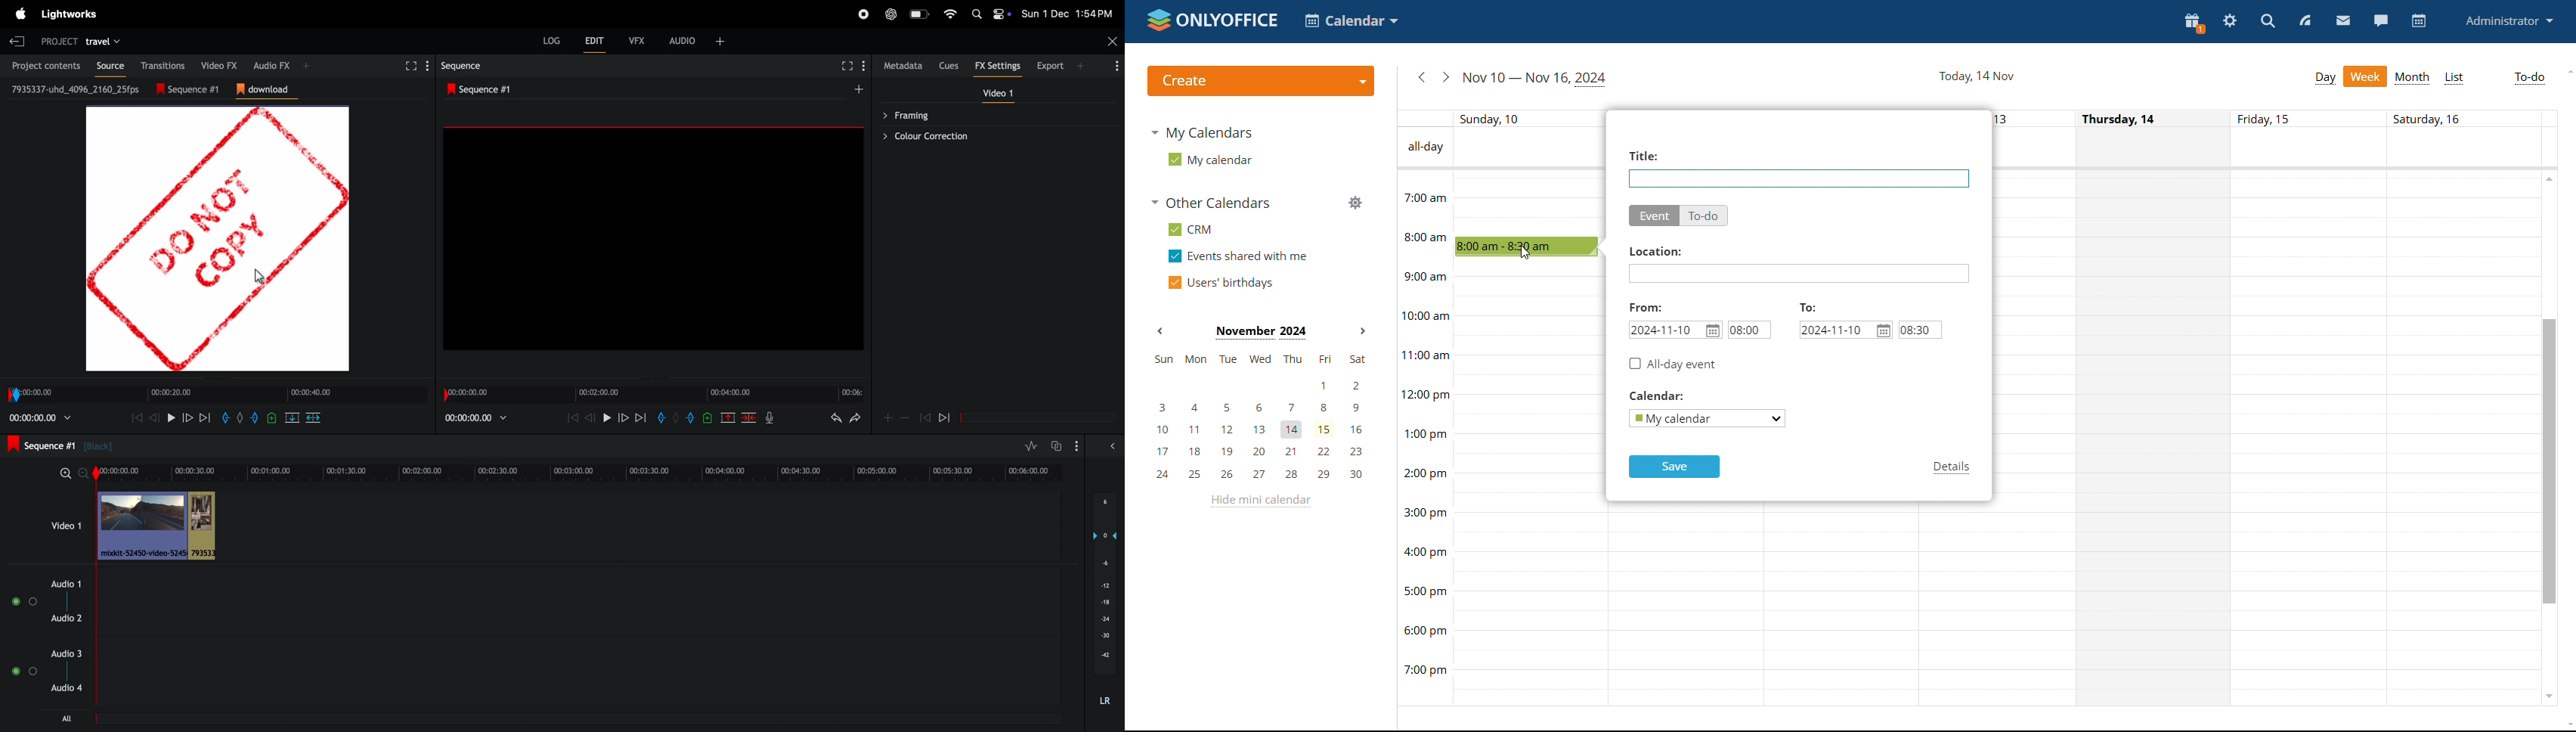 The height and width of the screenshot is (756, 2576). I want to click on toggle auto track sync, so click(1056, 446).